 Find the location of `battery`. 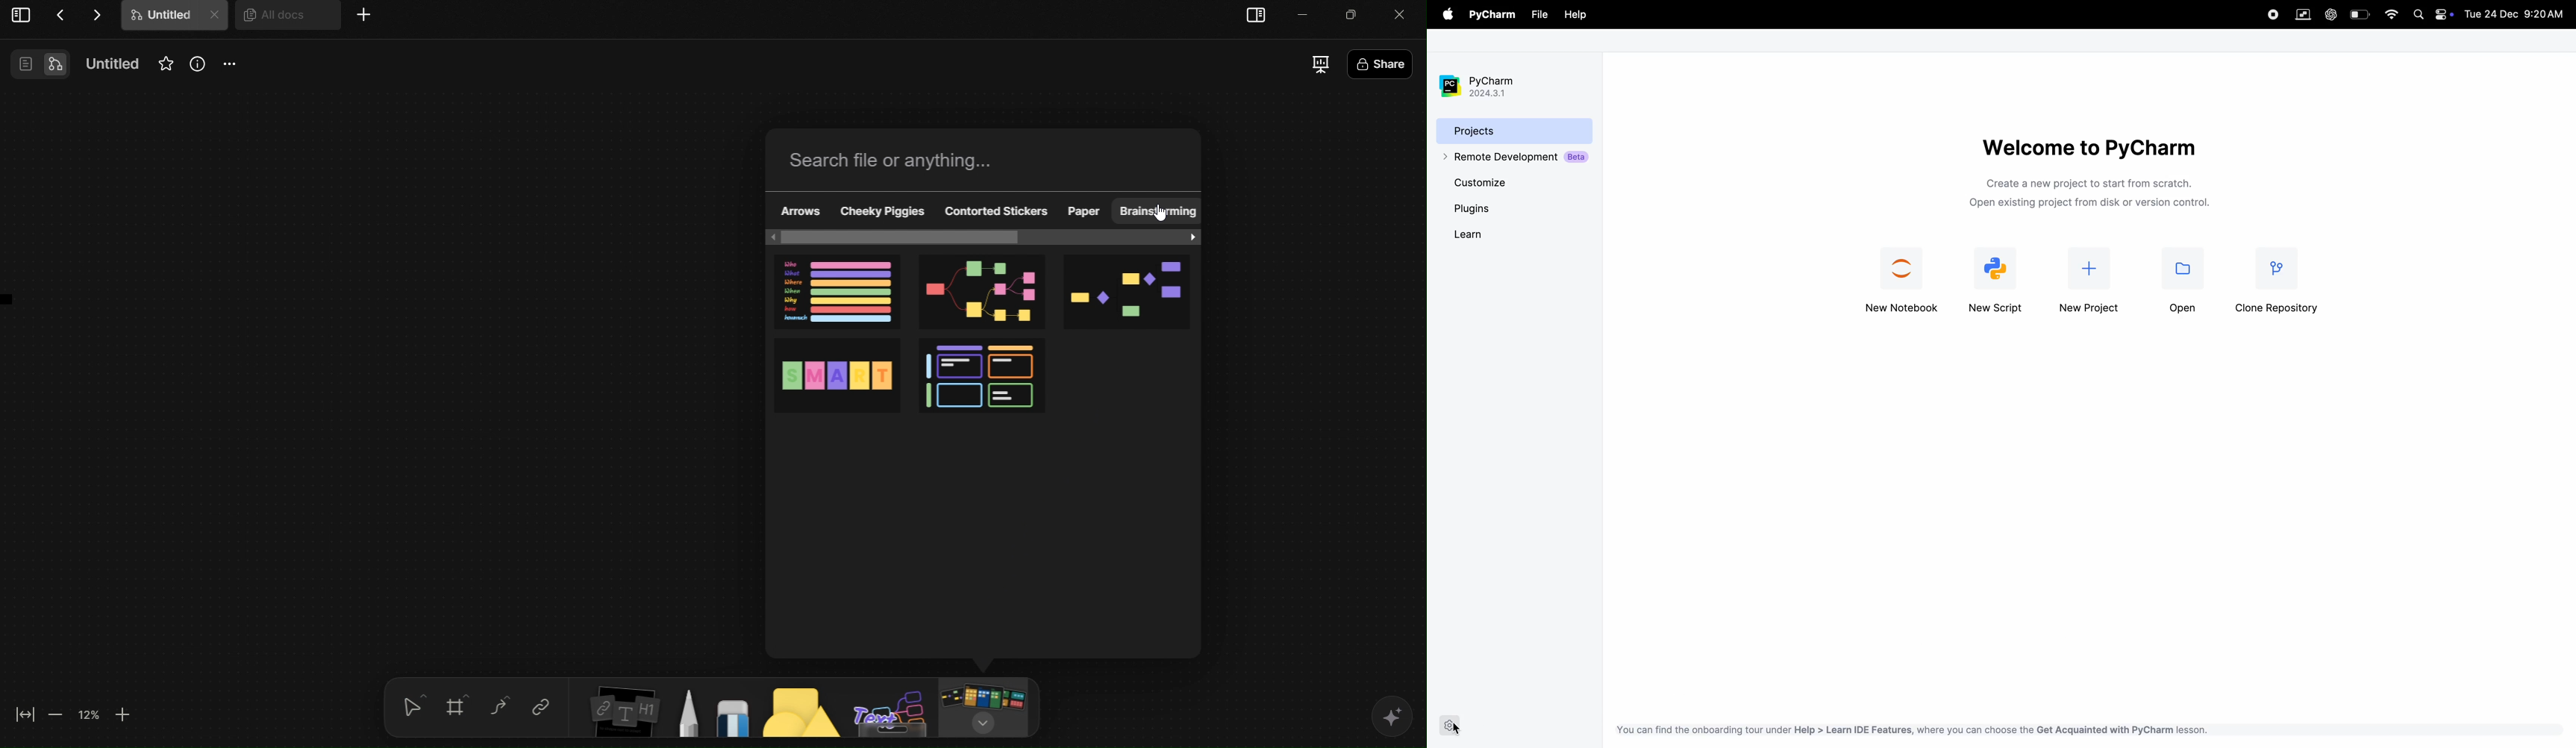

battery is located at coordinates (2361, 14).